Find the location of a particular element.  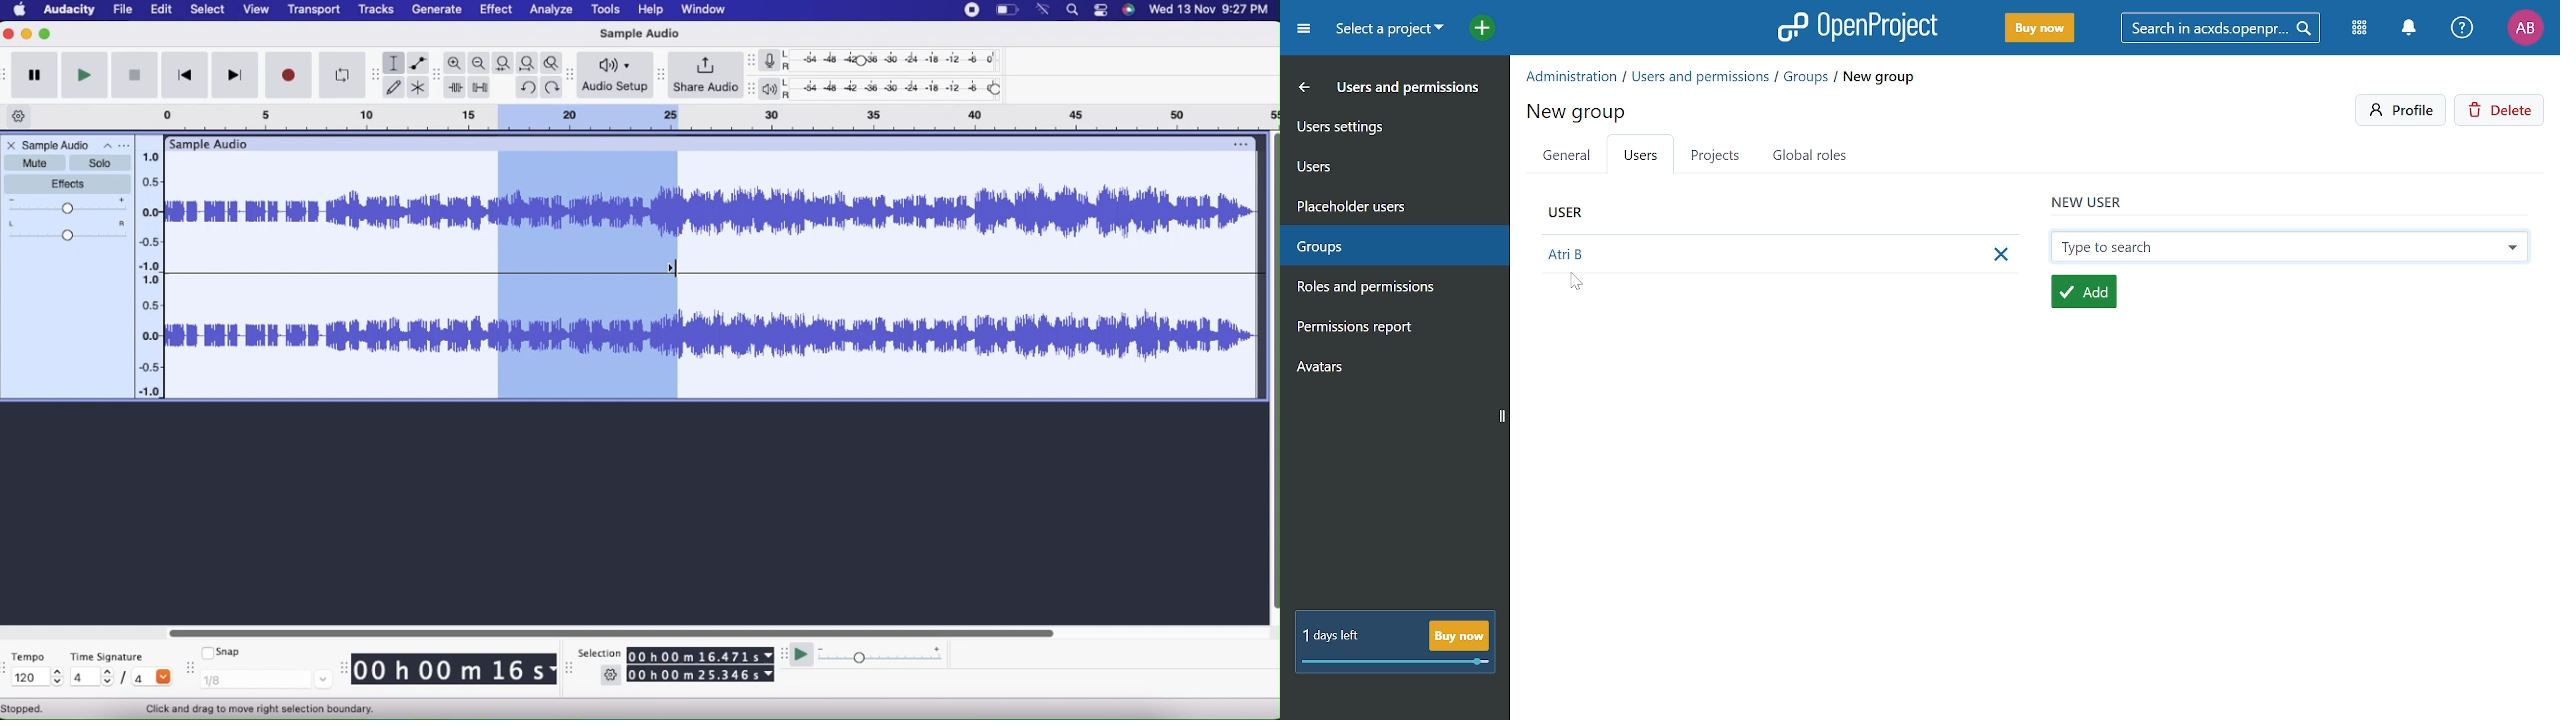

Enable Looping is located at coordinates (342, 76).